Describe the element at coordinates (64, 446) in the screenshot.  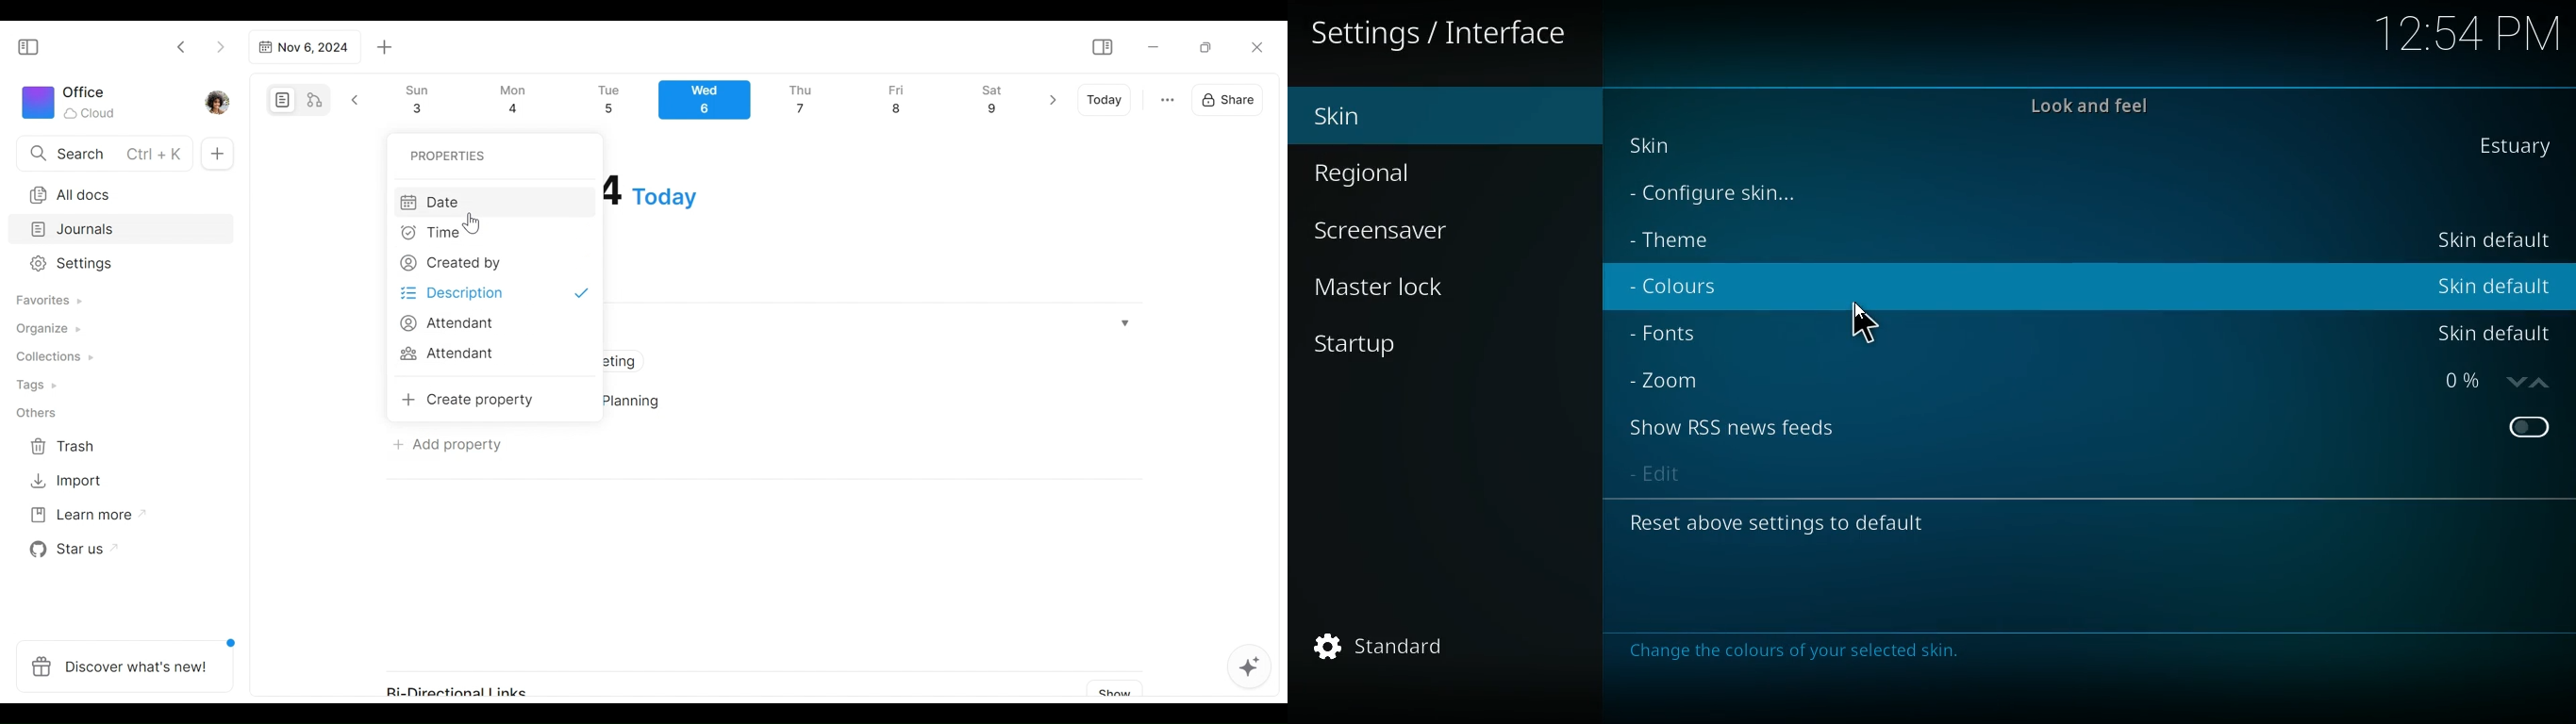
I see `Trash` at that location.